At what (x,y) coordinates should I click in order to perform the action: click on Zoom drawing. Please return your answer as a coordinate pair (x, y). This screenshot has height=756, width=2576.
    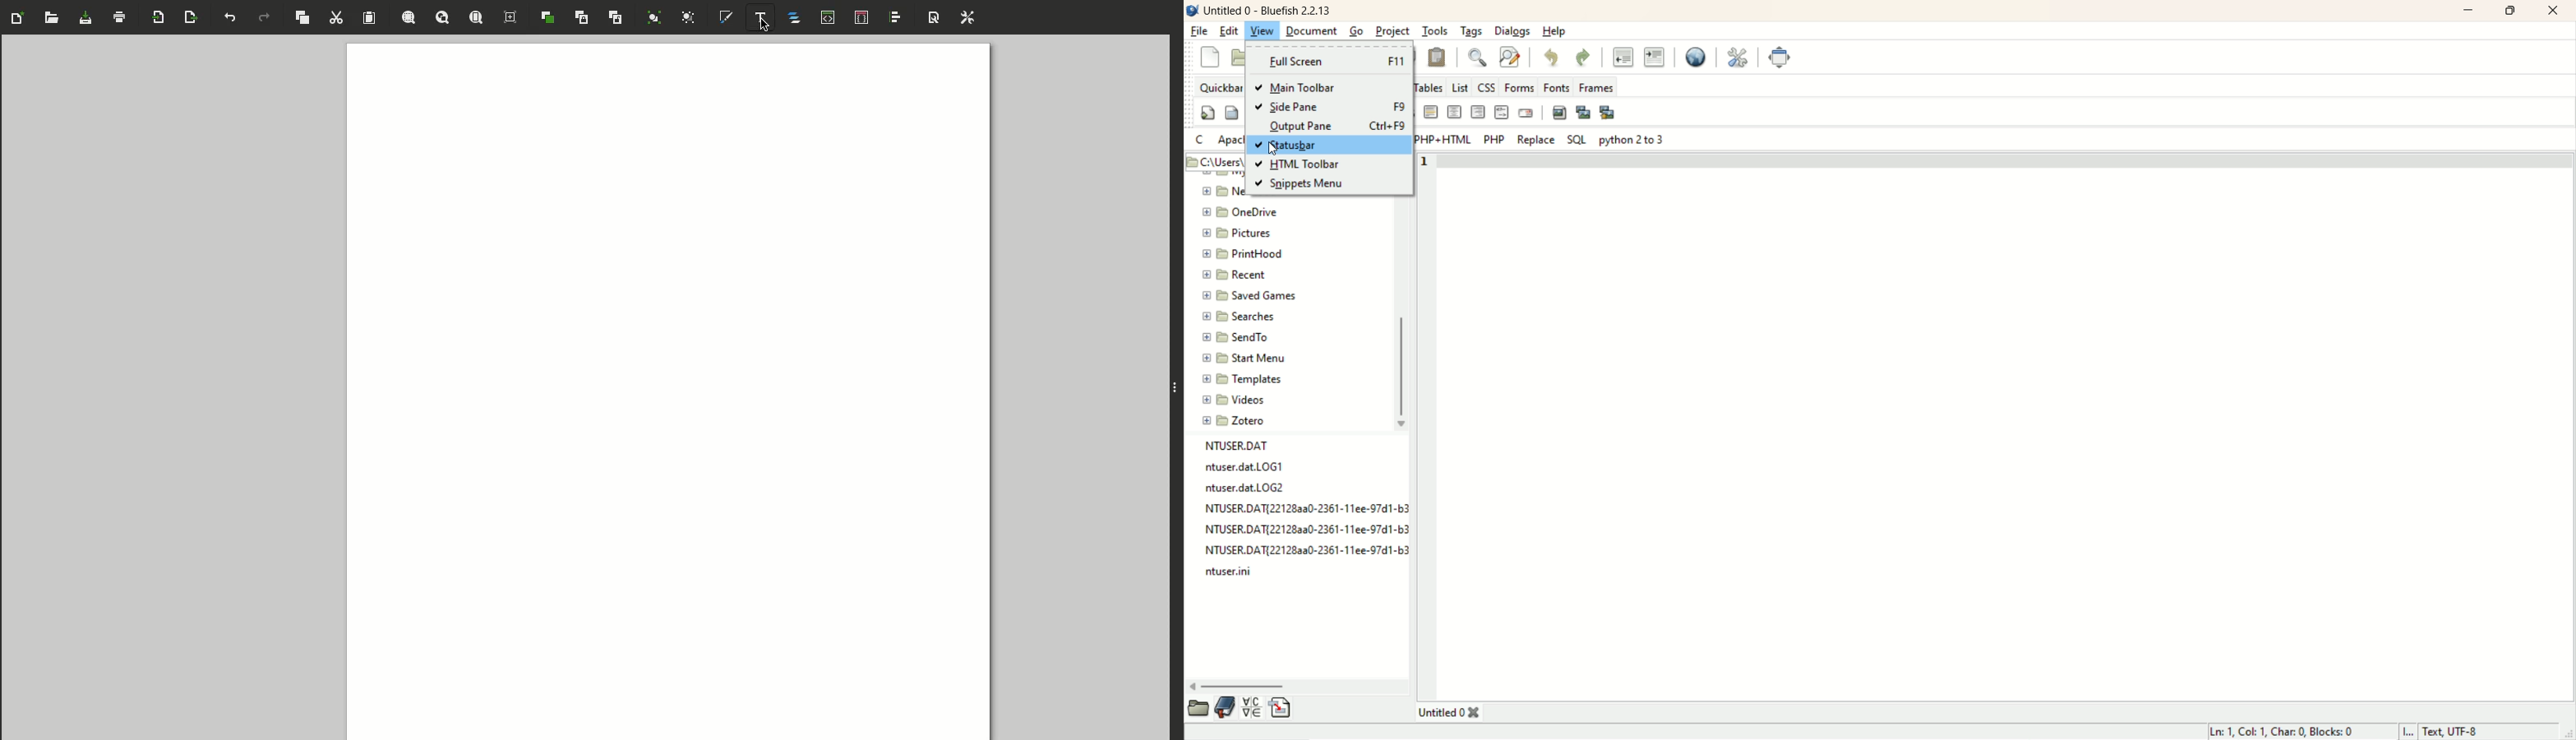
    Looking at the image, I should click on (444, 18).